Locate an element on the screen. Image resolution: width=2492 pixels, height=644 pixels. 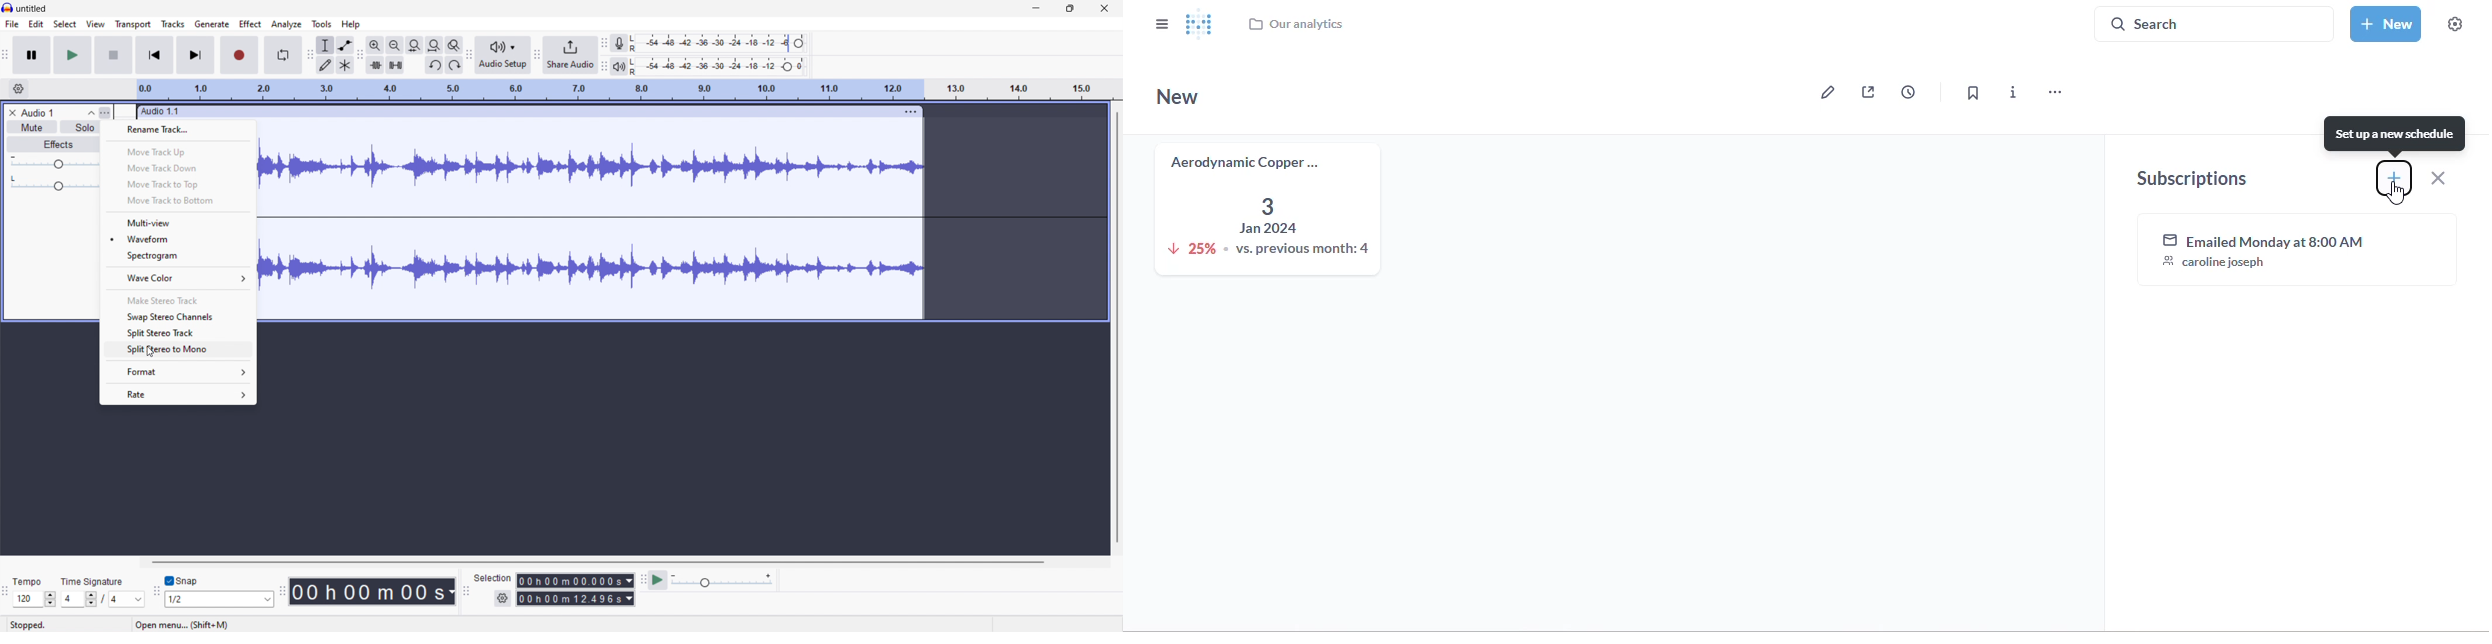
waveform is located at coordinates (179, 238).